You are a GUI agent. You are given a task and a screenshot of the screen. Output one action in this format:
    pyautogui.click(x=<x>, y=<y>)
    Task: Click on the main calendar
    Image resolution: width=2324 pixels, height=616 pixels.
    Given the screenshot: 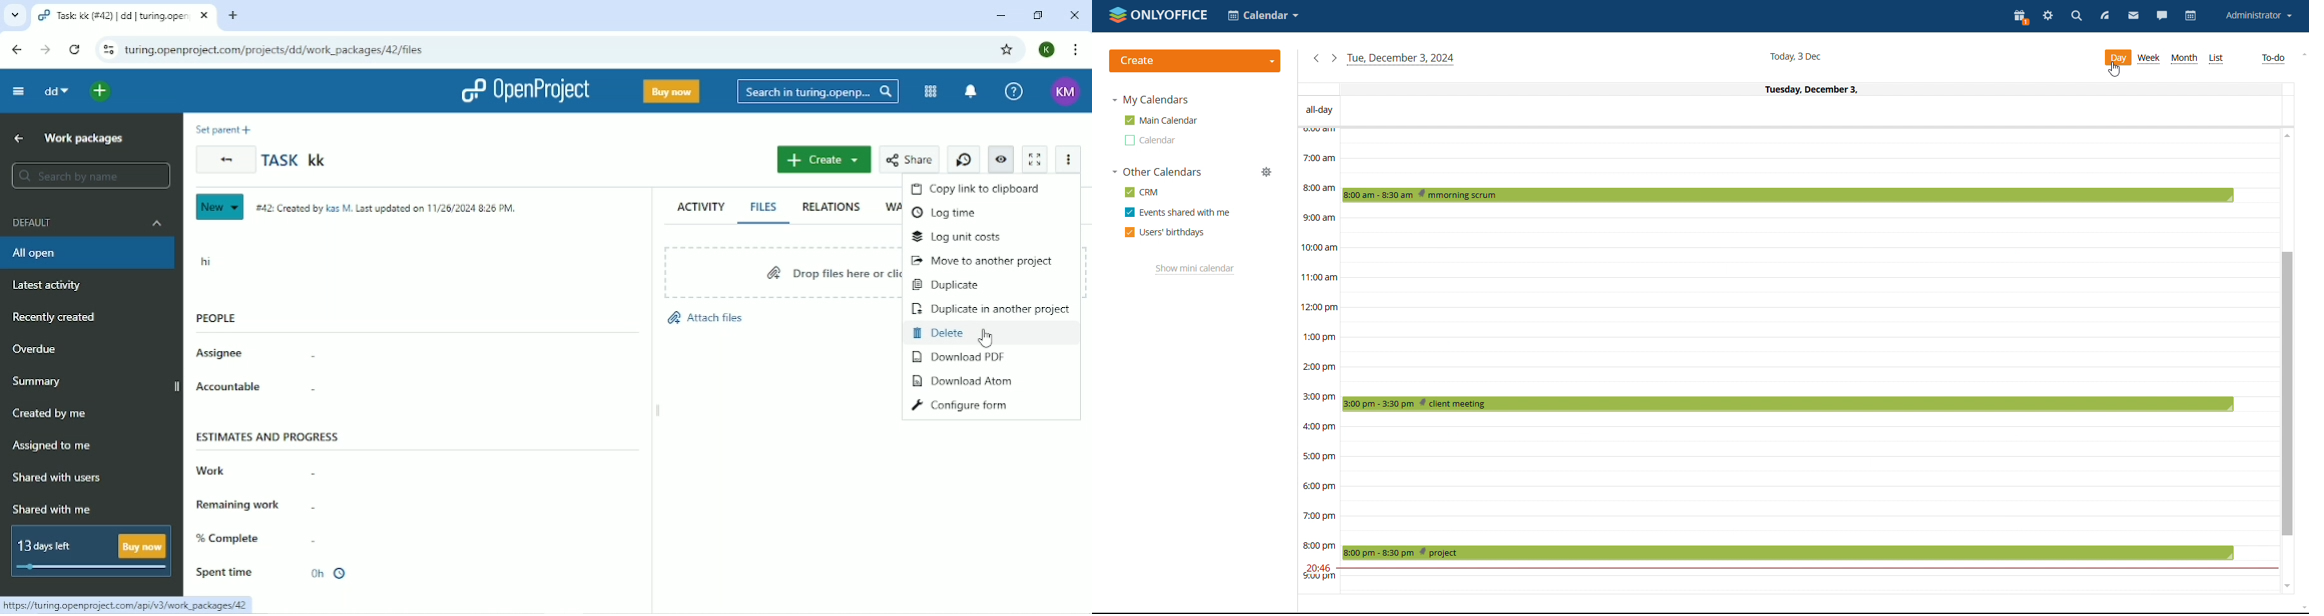 What is the action you would take?
    pyautogui.click(x=1160, y=121)
    